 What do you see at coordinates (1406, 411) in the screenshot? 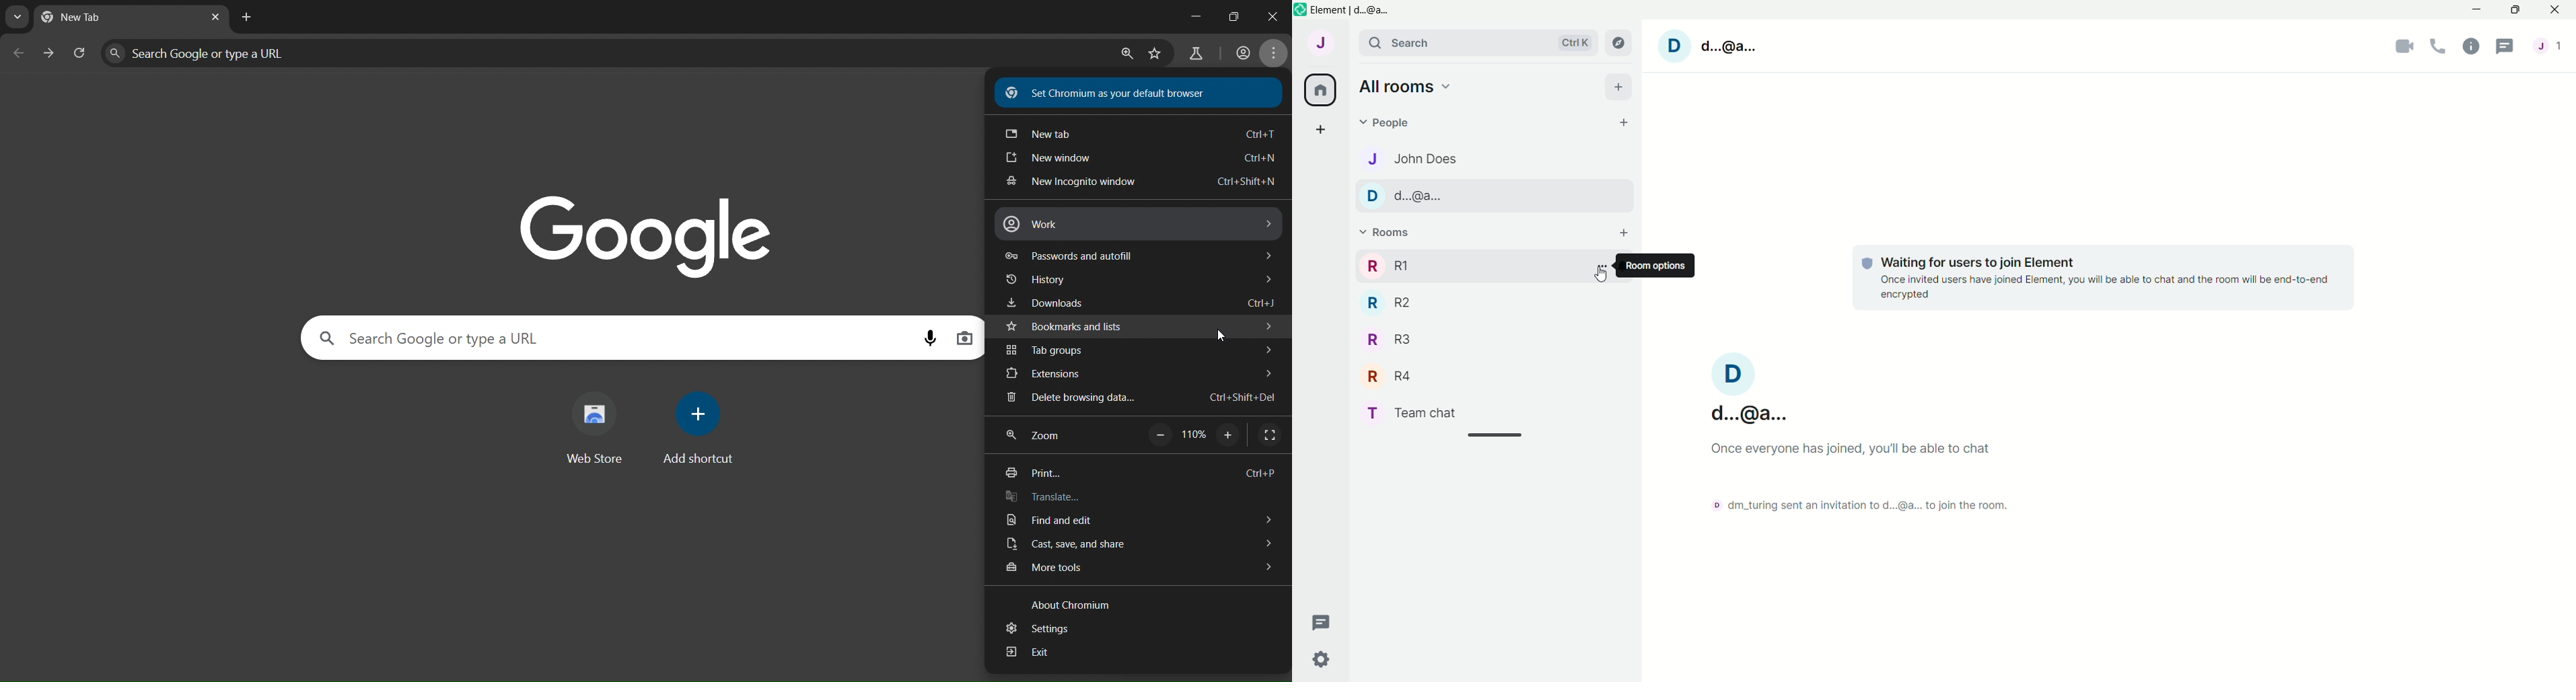
I see `T Team chat` at bounding box center [1406, 411].